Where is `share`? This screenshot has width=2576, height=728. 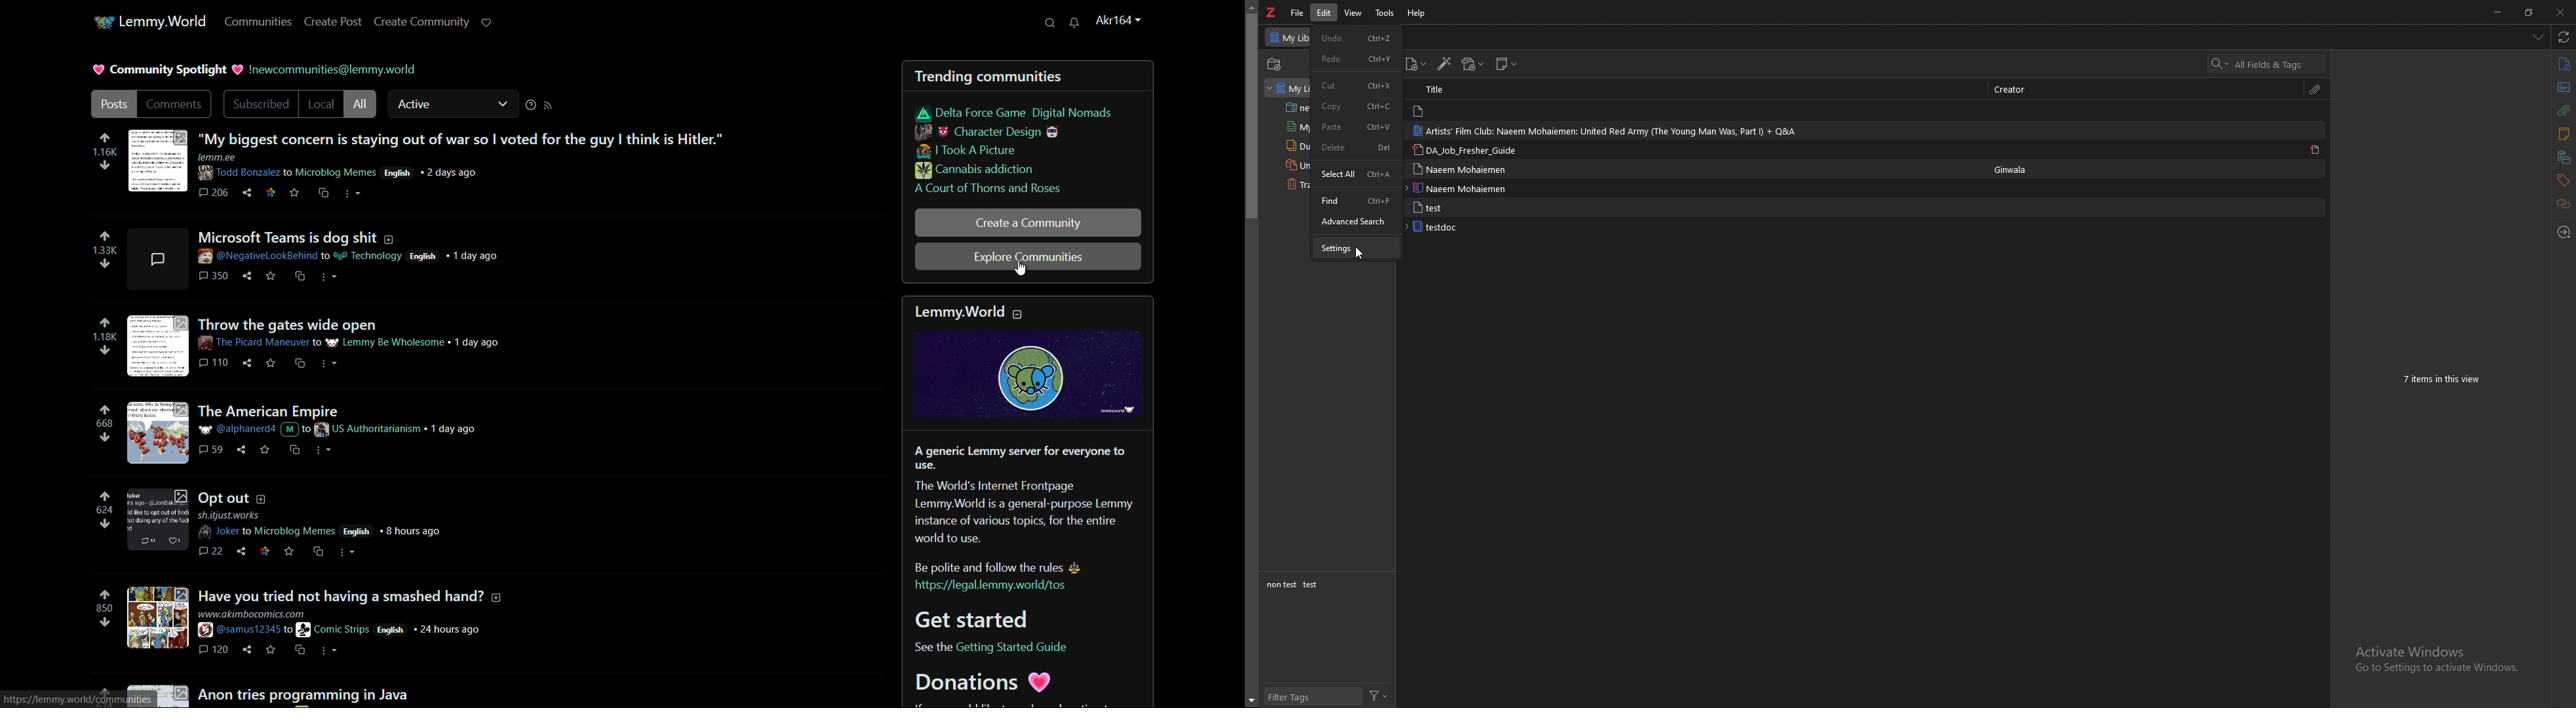
share is located at coordinates (243, 549).